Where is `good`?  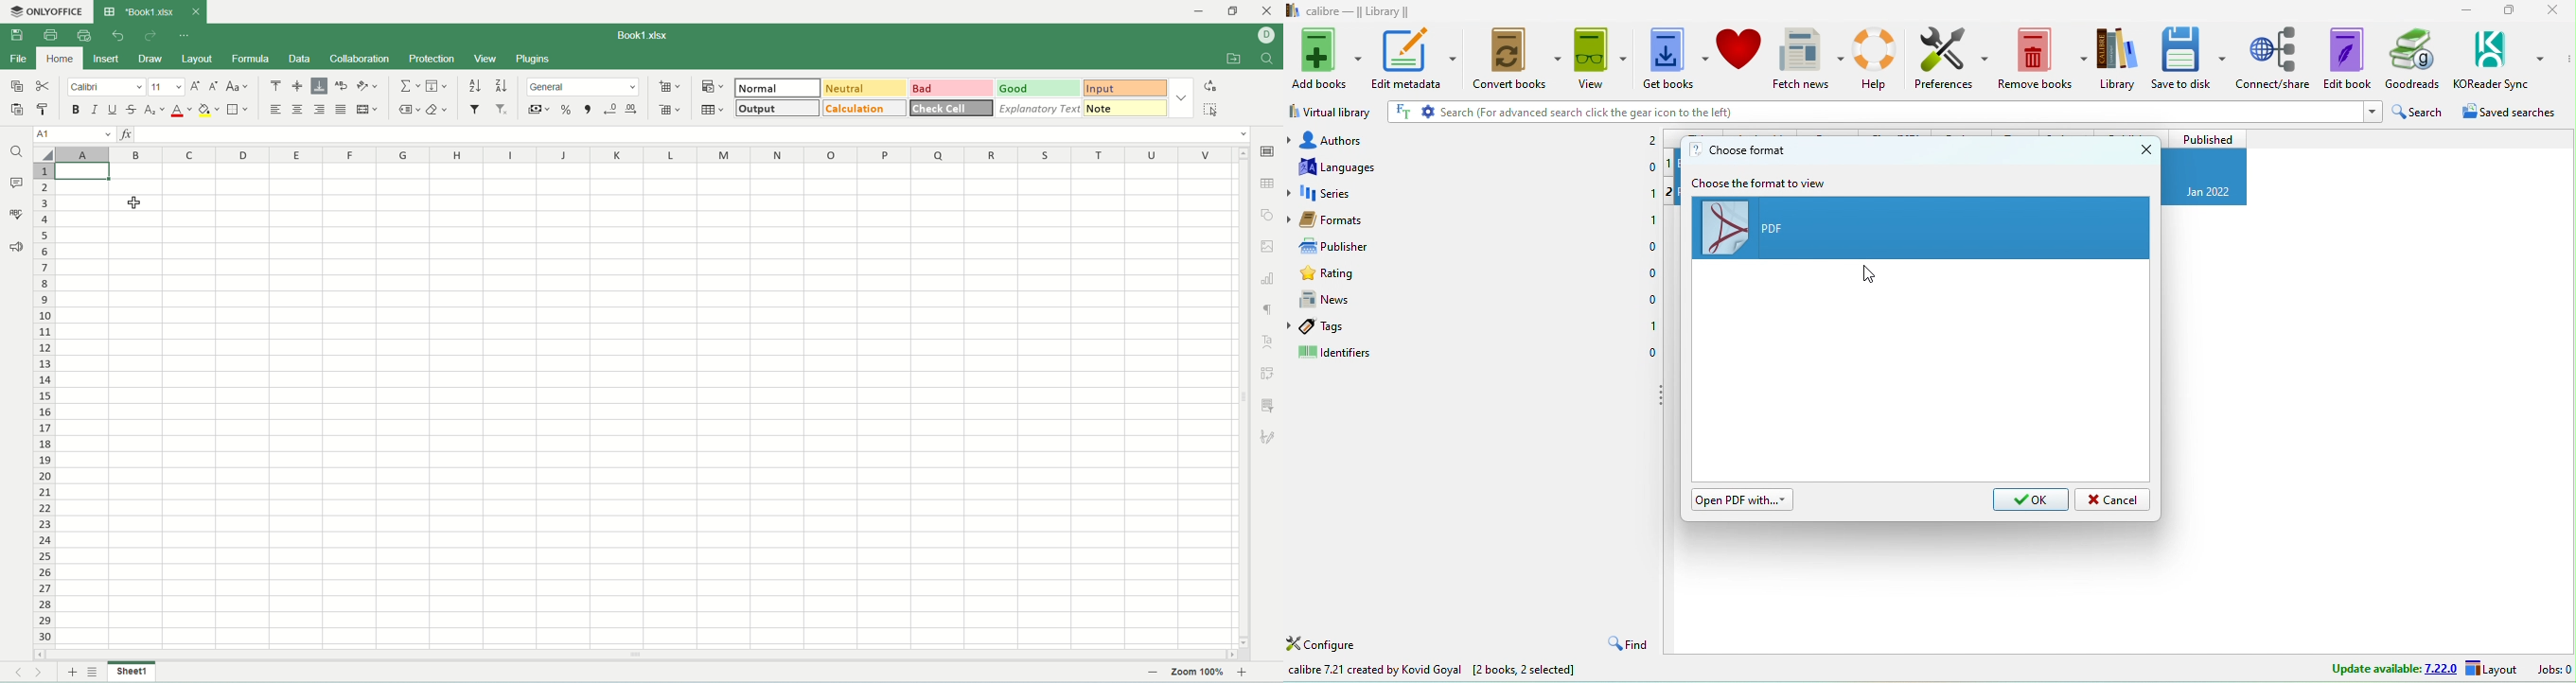
good is located at coordinates (1044, 88).